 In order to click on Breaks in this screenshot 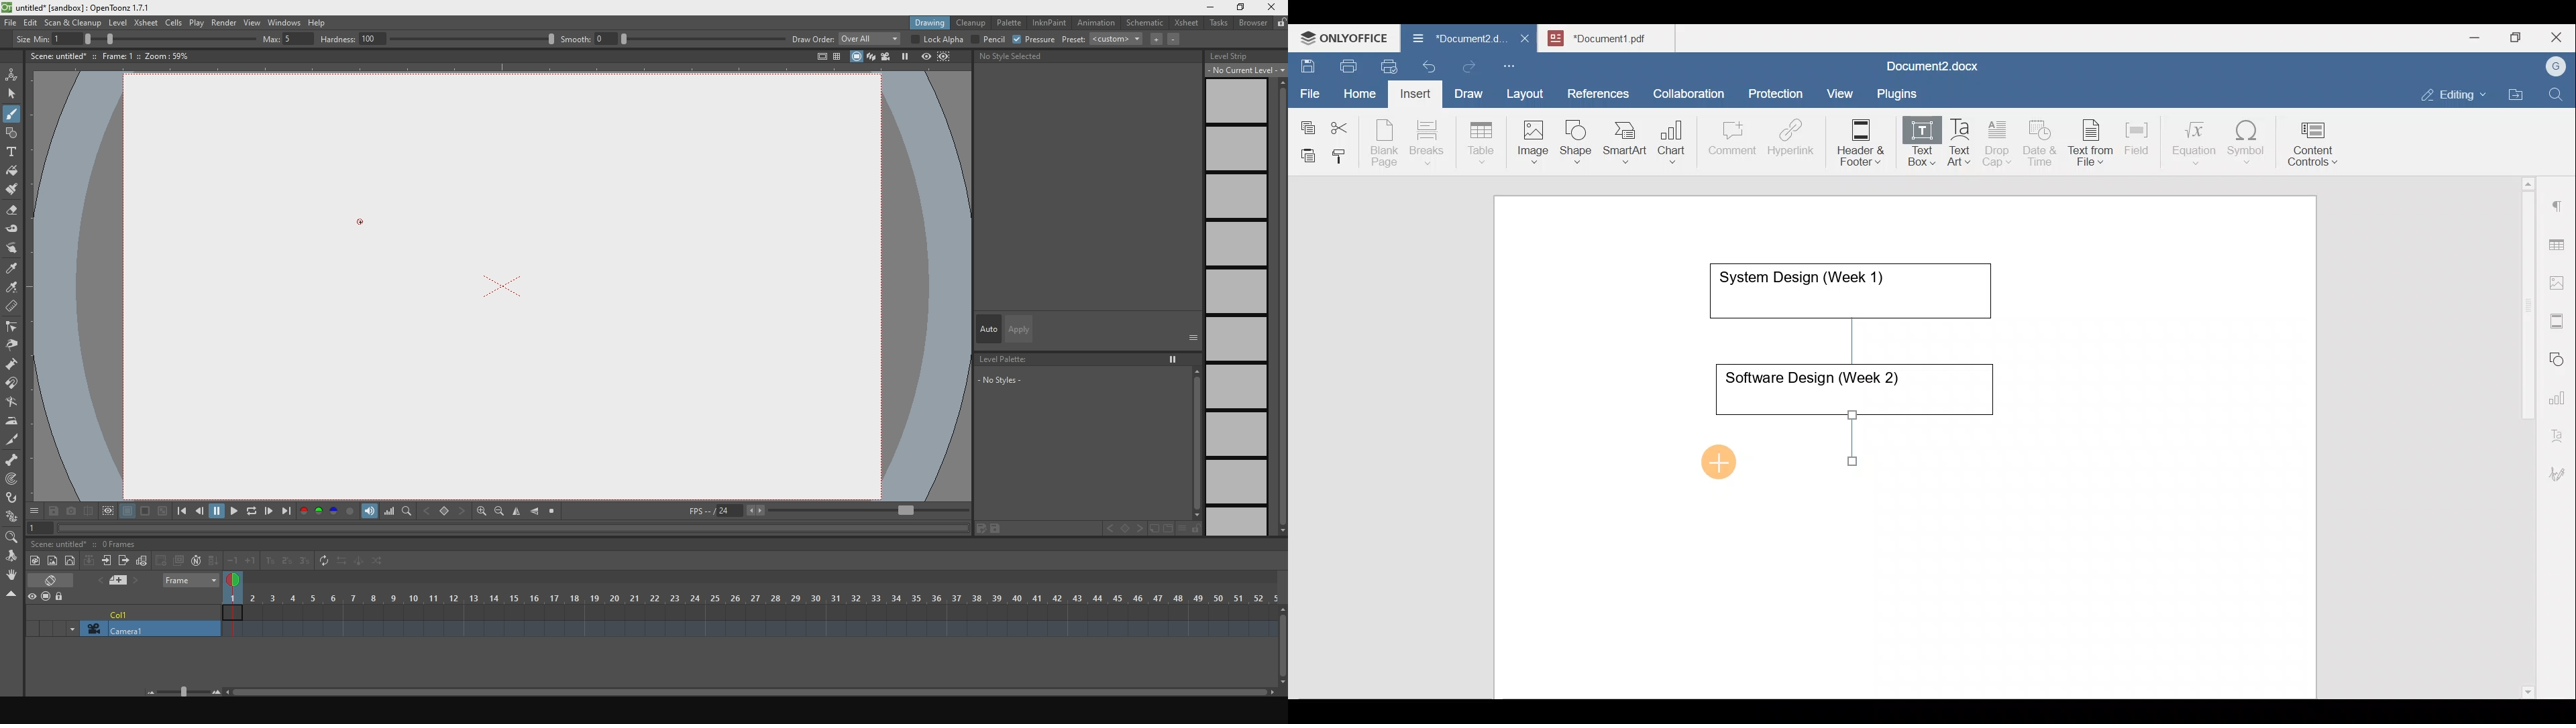, I will do `click(1426, 143)`.